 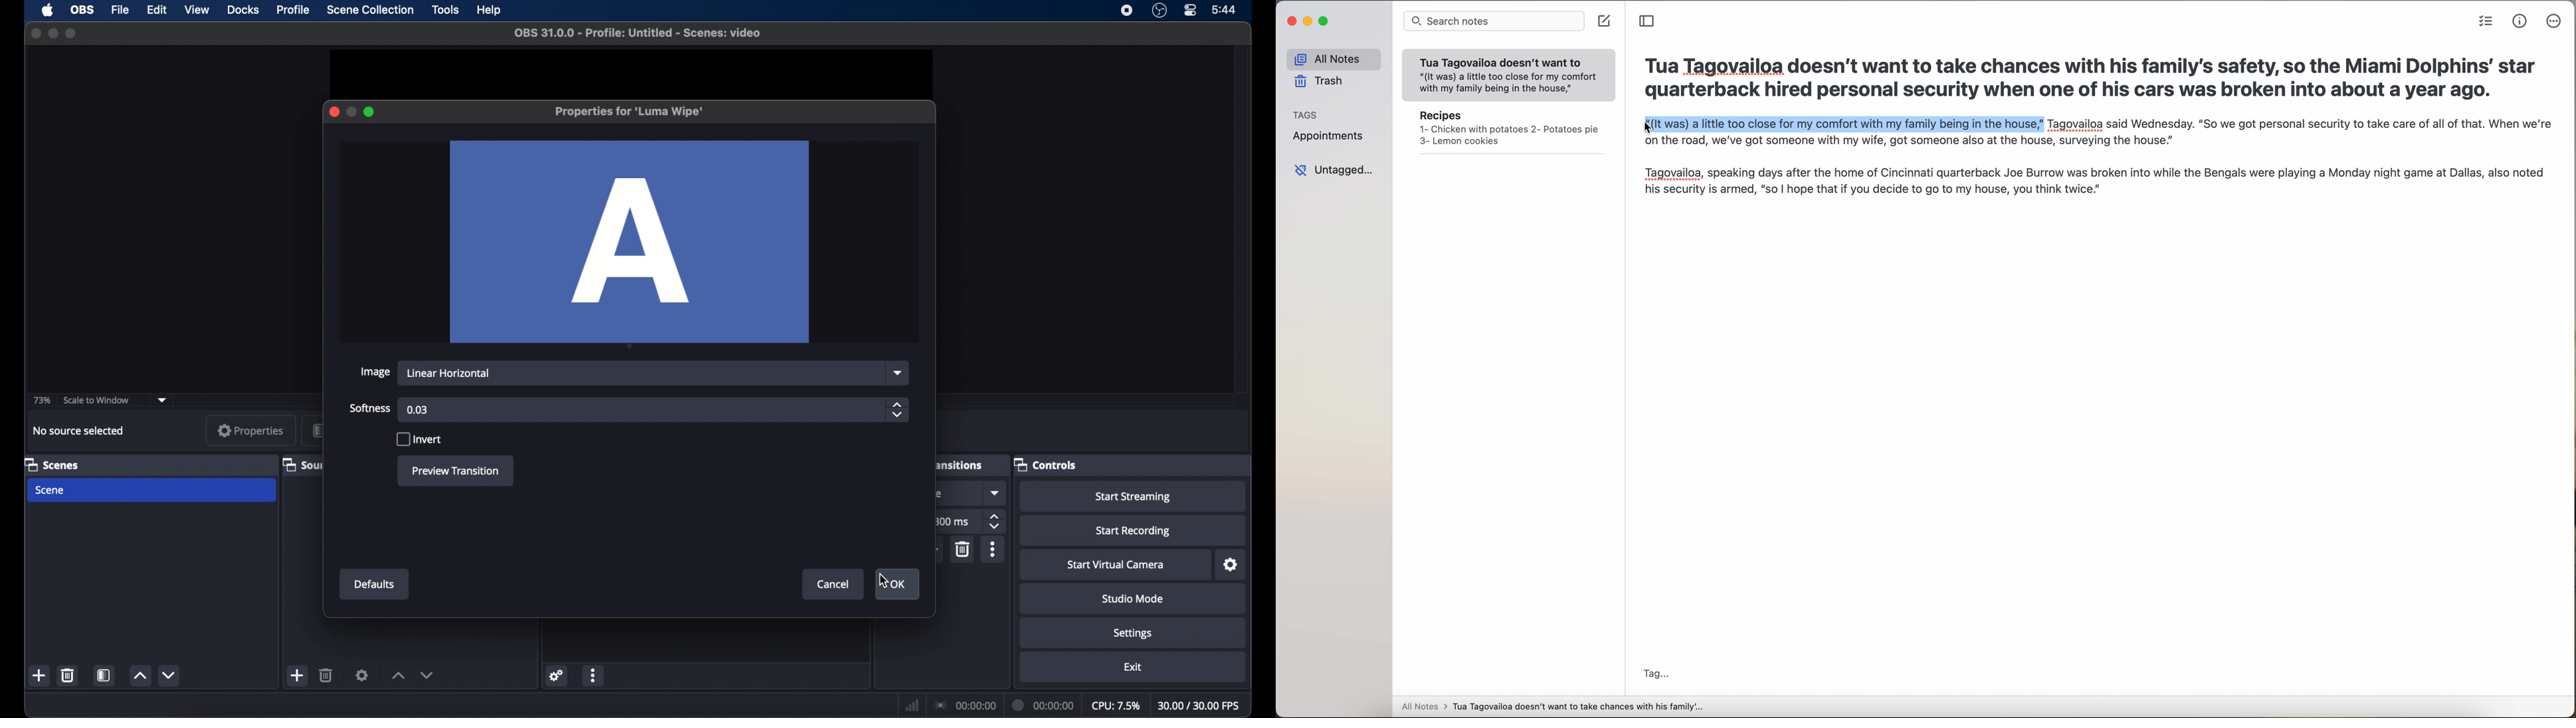 What do you see at coordinates (1641, 129) in the screenshot?
I see `cursor` at bounding box center [1641, 129].